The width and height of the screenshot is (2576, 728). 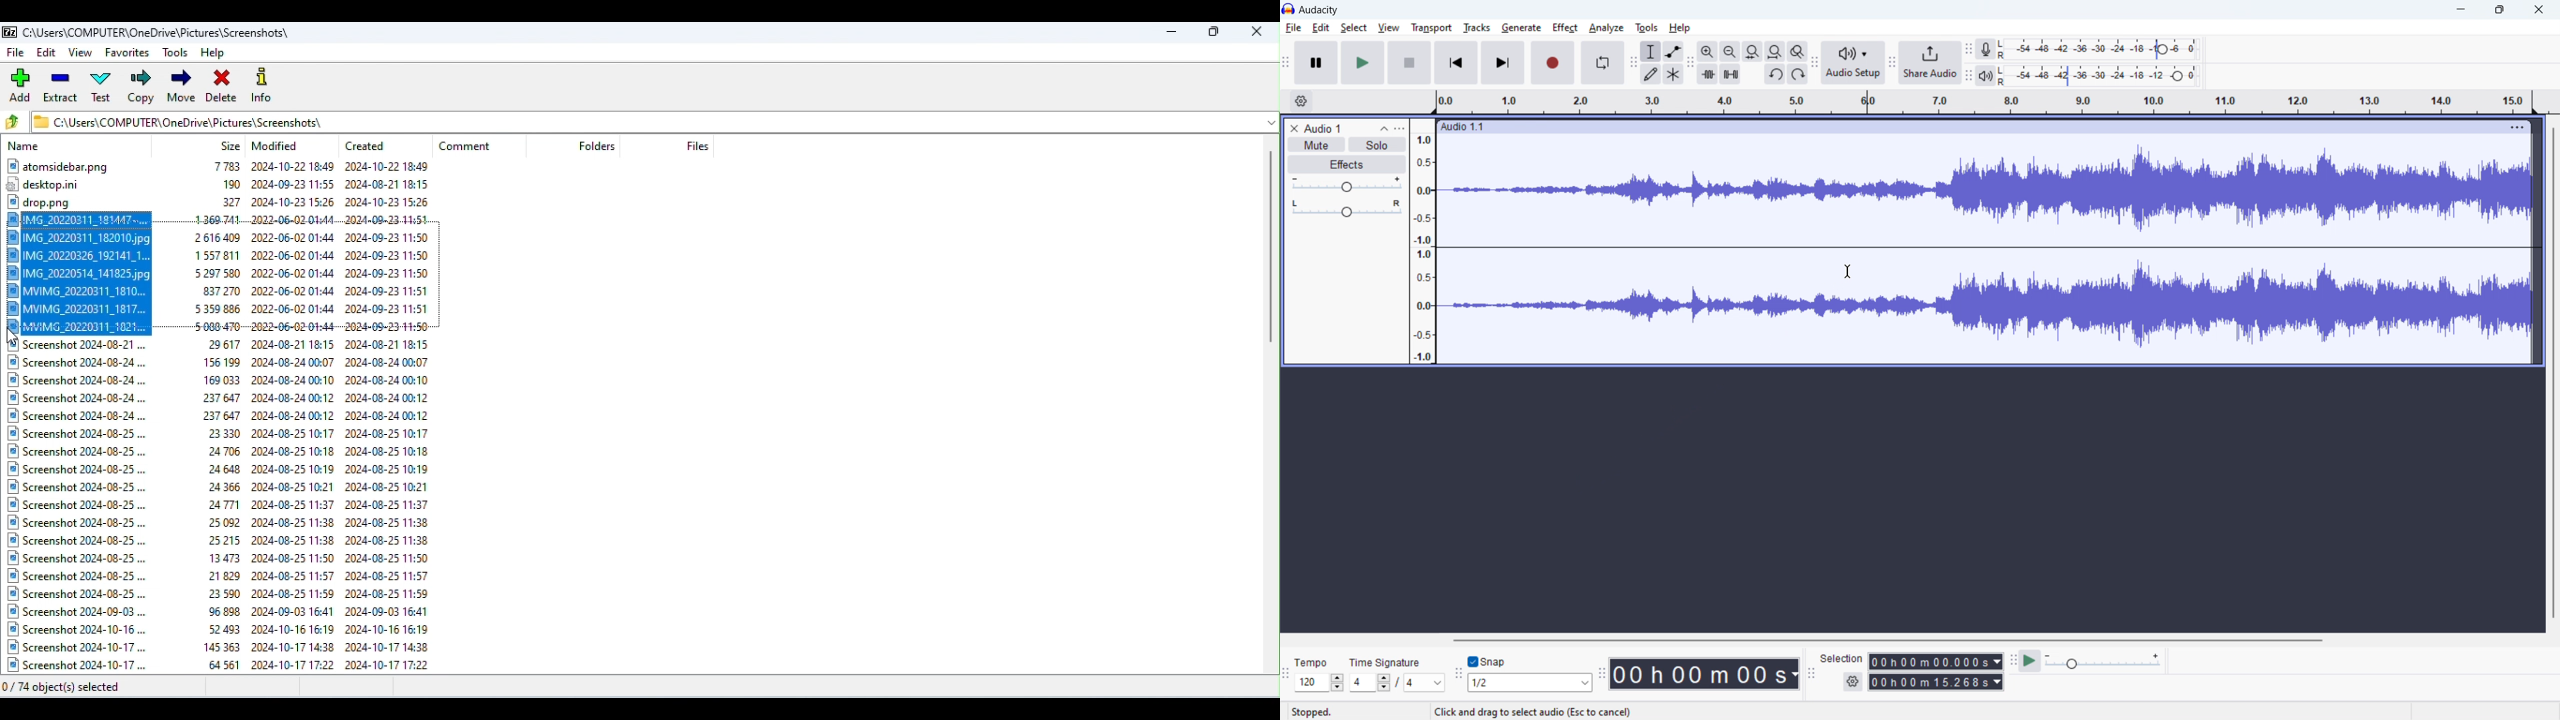 I want to click on effects, so click(x=1346, y=164).